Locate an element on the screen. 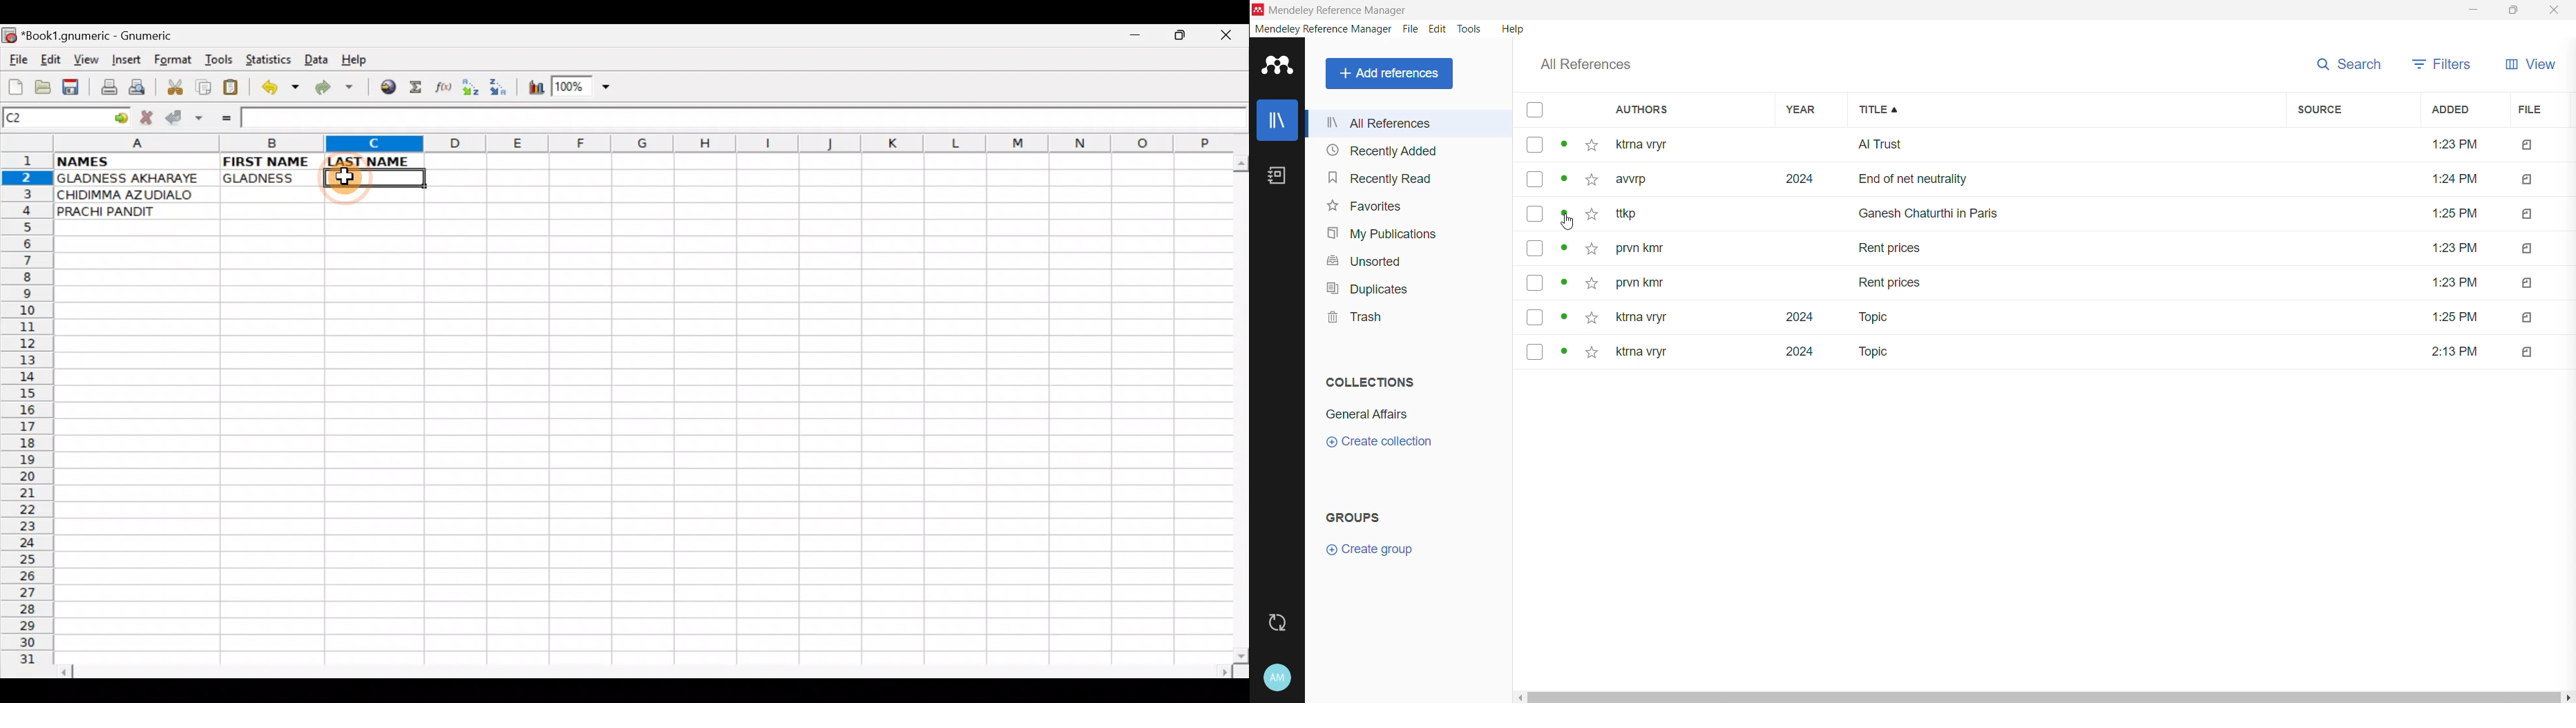 This screenshot has height=728, width=2576. Help is located at coordinates (1511, 30).